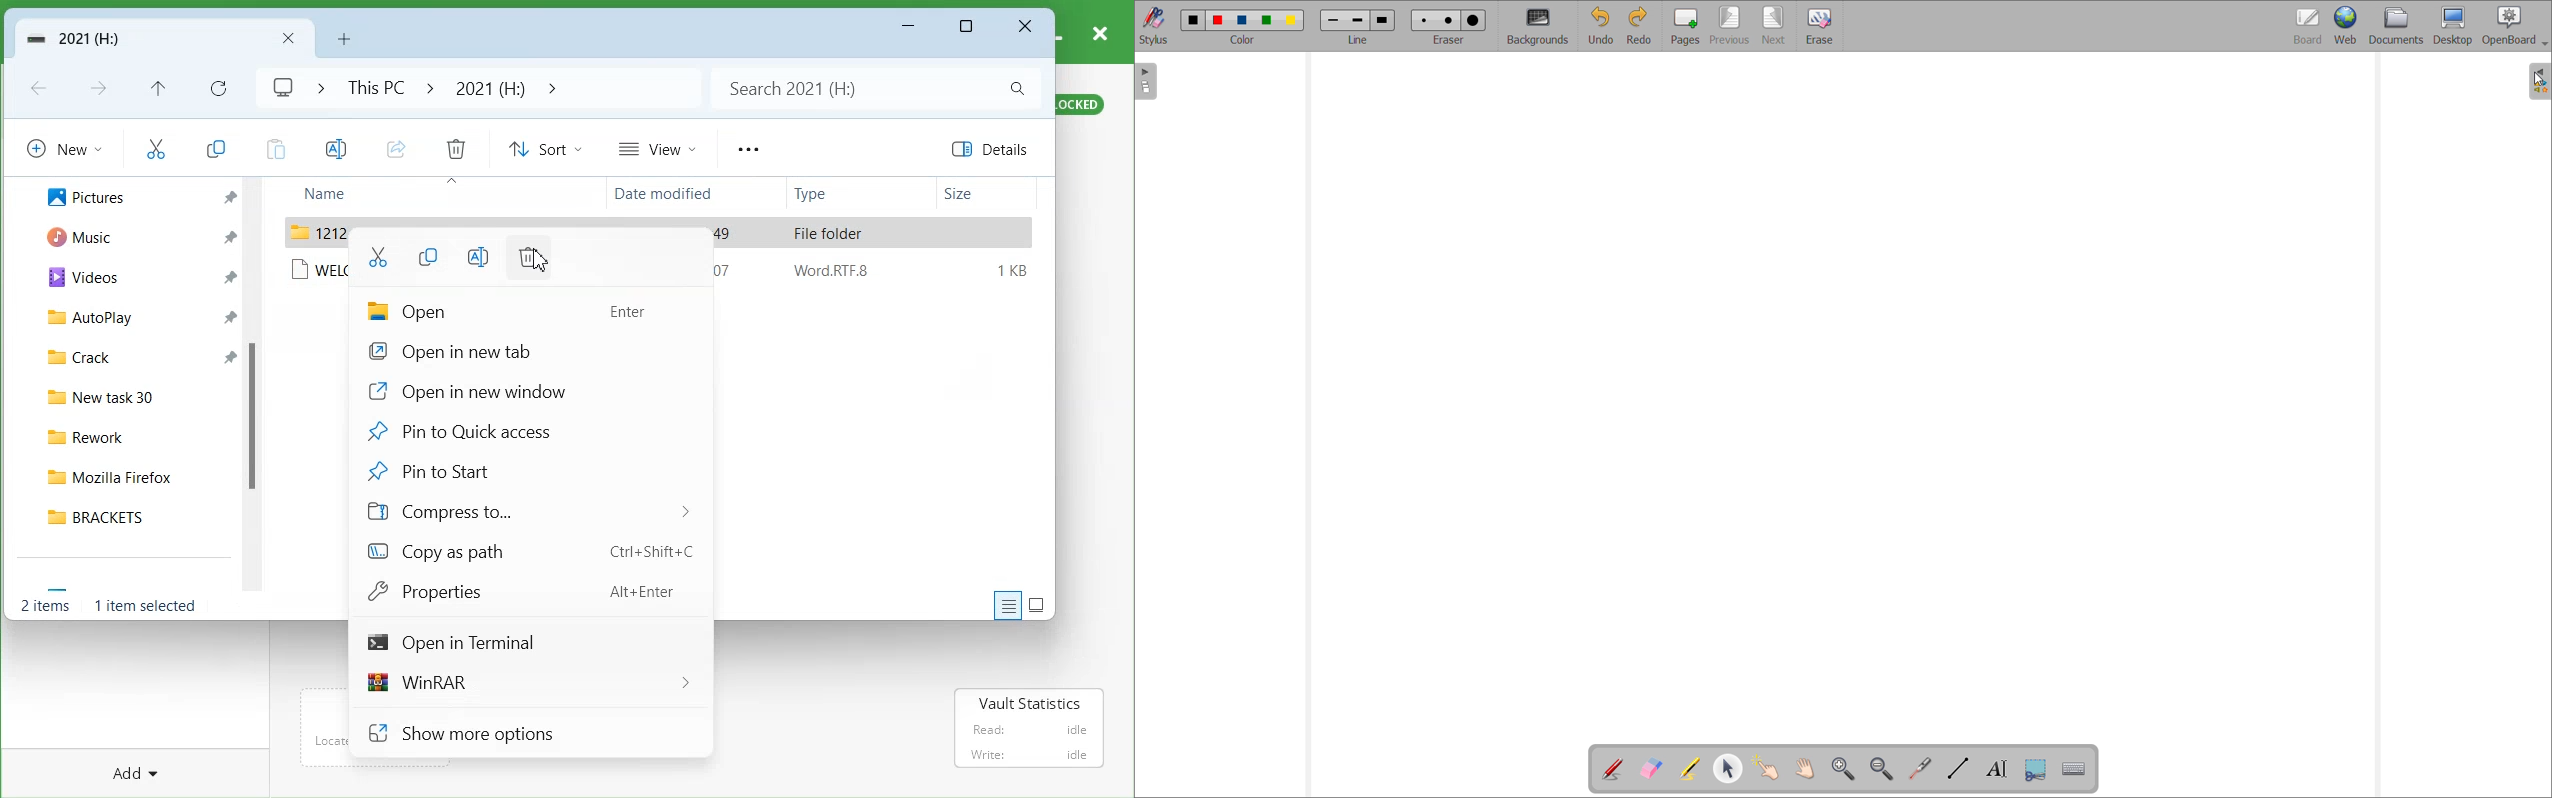 Image resolution: width=2576 pixels, height=812 pixels. What do you see at coordinates (228, 239) in the screenshot?
I see `Pin a file` at bounding box center [228, 239].